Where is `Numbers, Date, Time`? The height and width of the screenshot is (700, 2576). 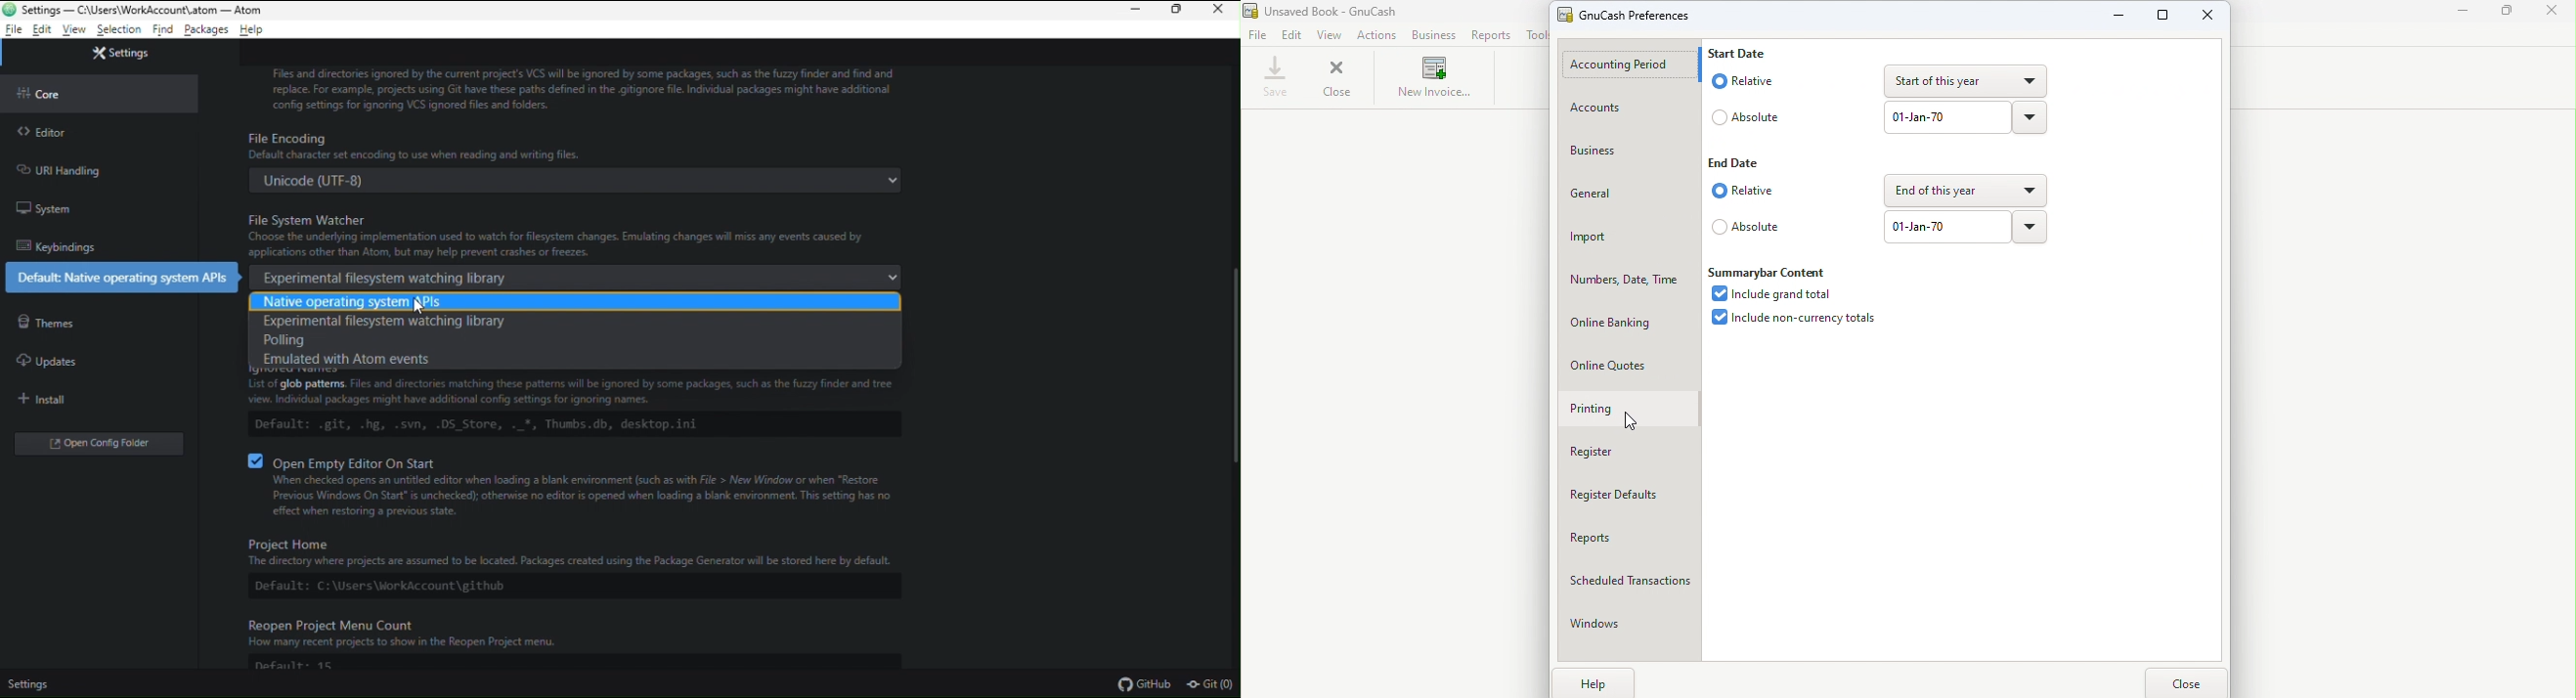 Numbers, Date, Time is located at coordinates (1630, 278).